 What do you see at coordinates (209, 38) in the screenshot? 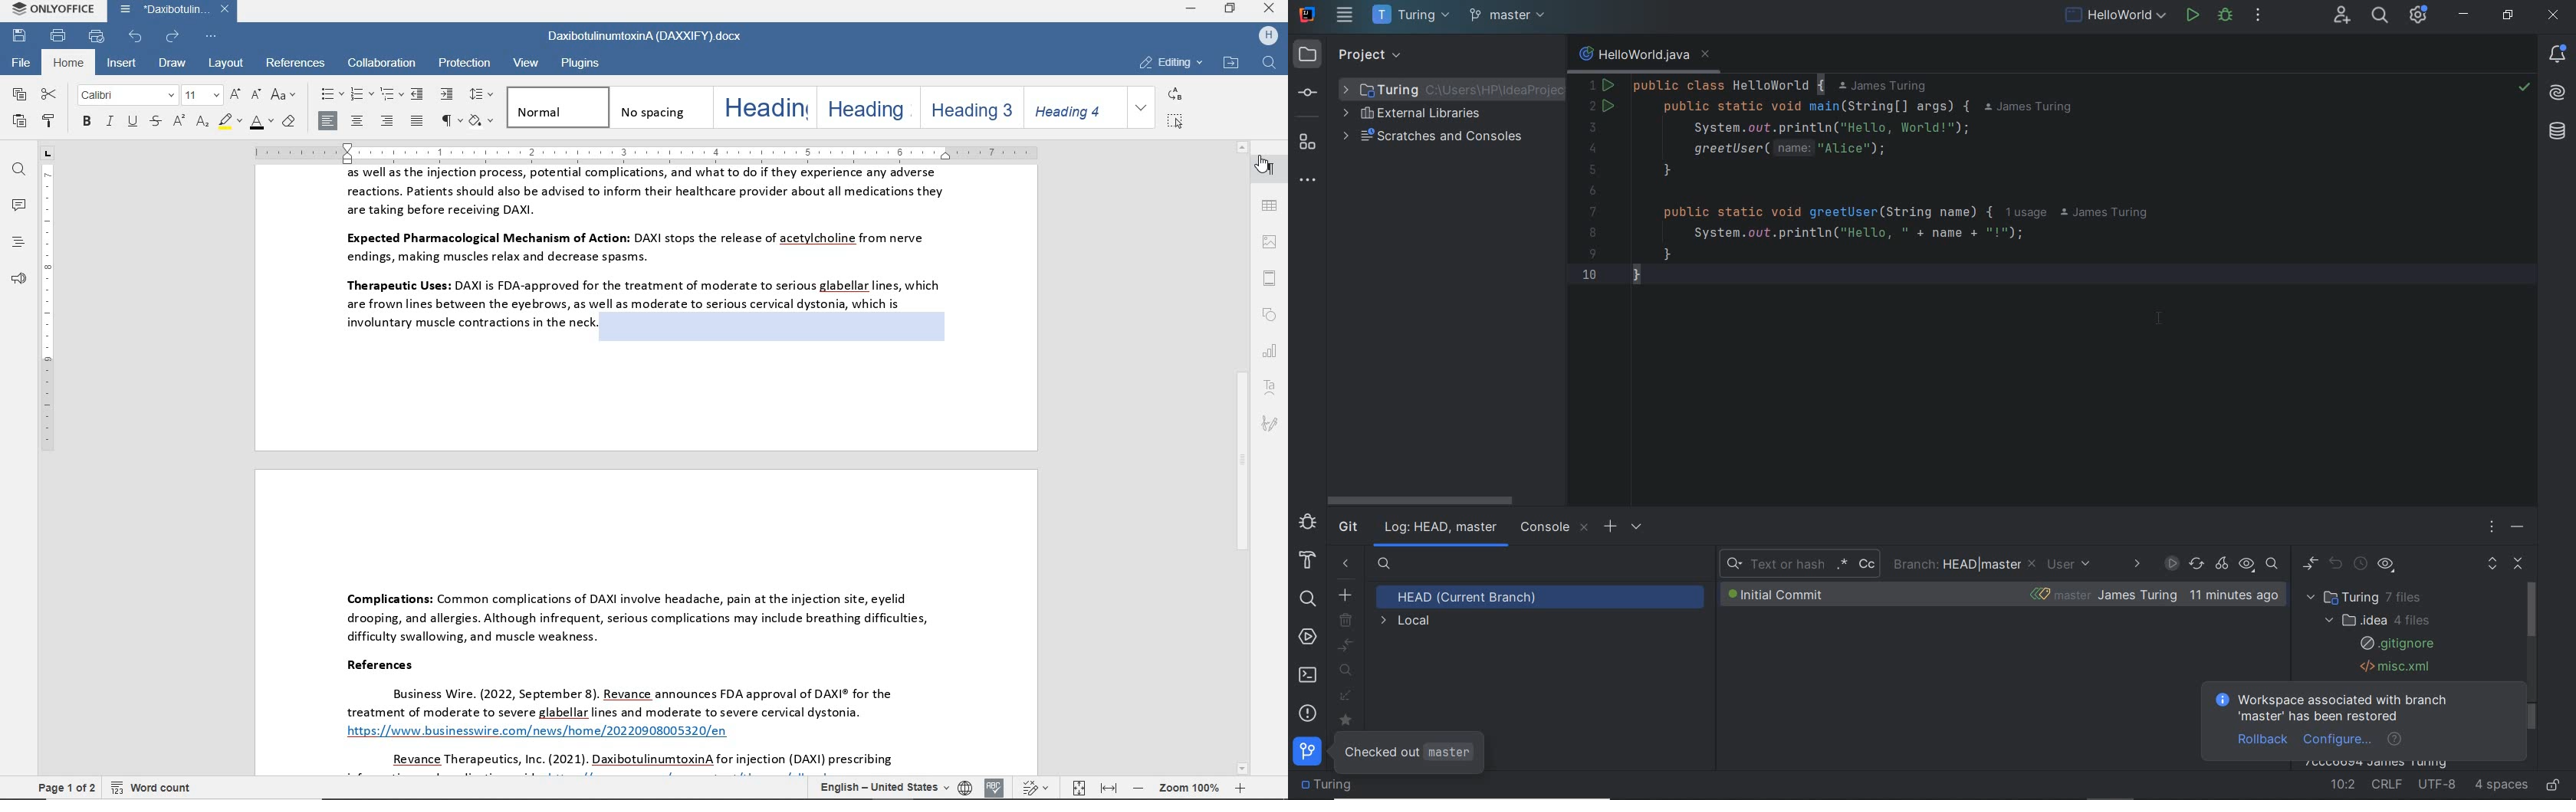
I see `customize quick access toolbar` at bounding box center [209, 38].